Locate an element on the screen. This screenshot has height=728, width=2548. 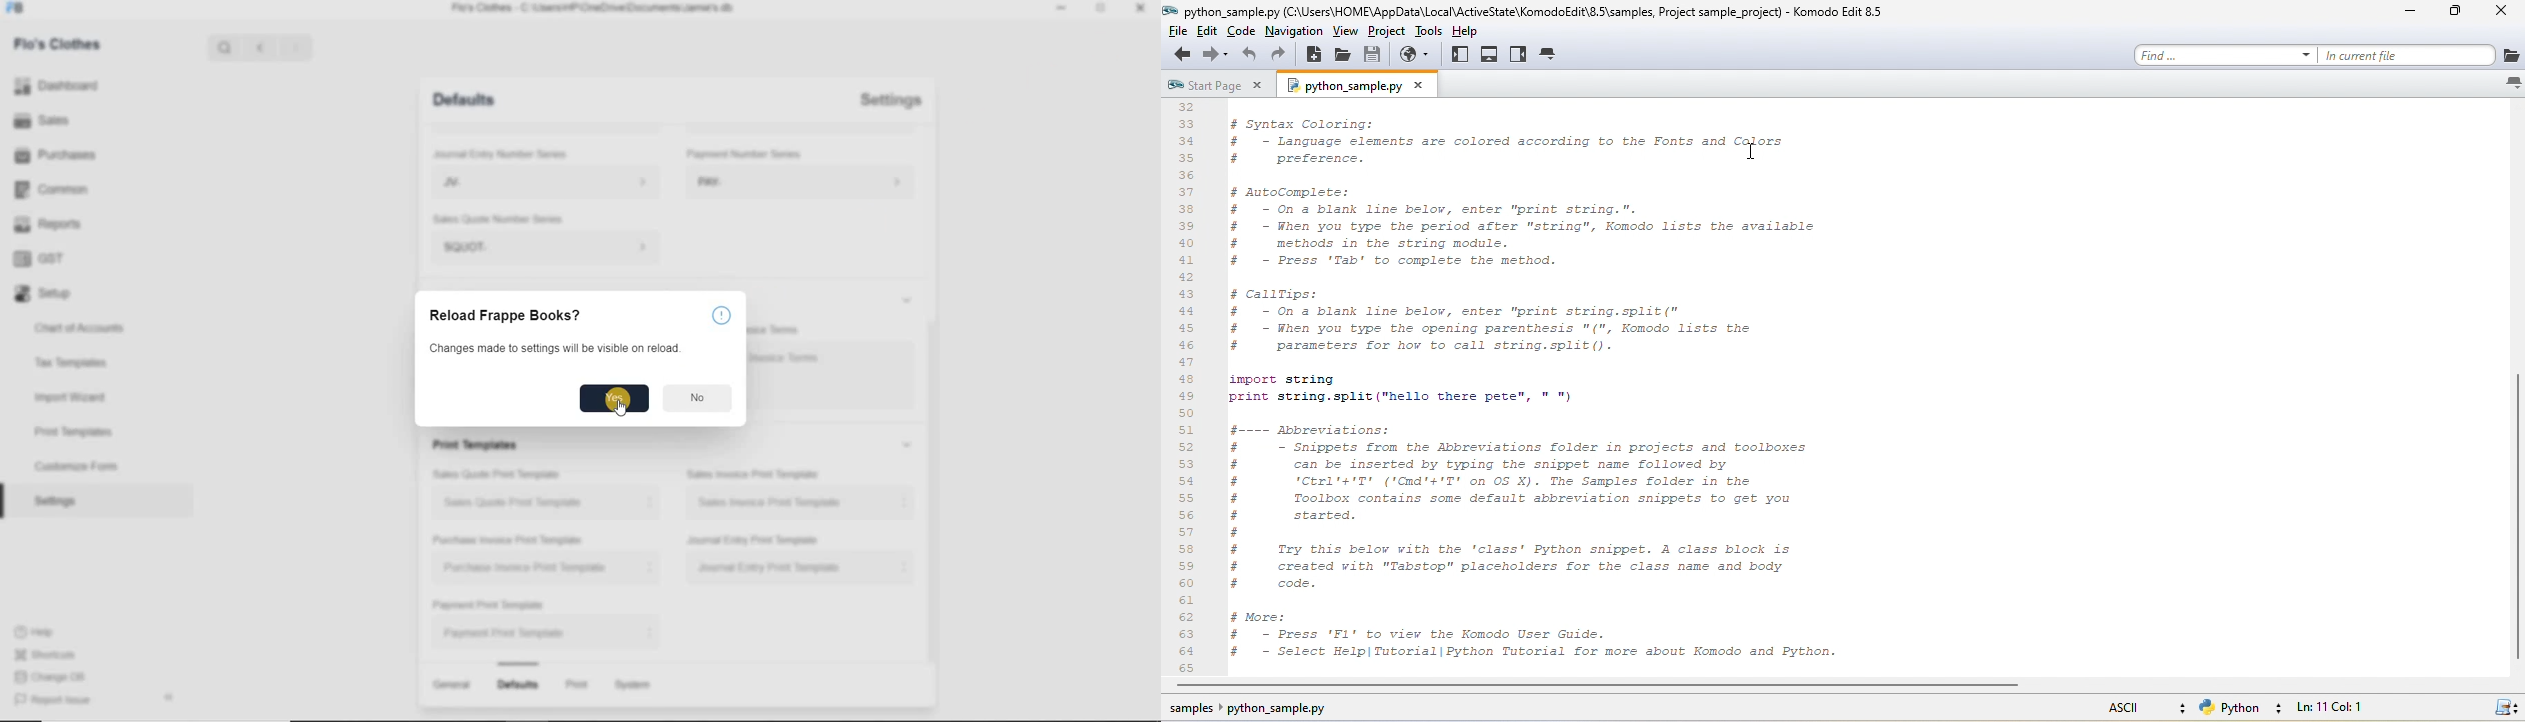
Journal Entry Print Template is located at coordinates (801, 568).